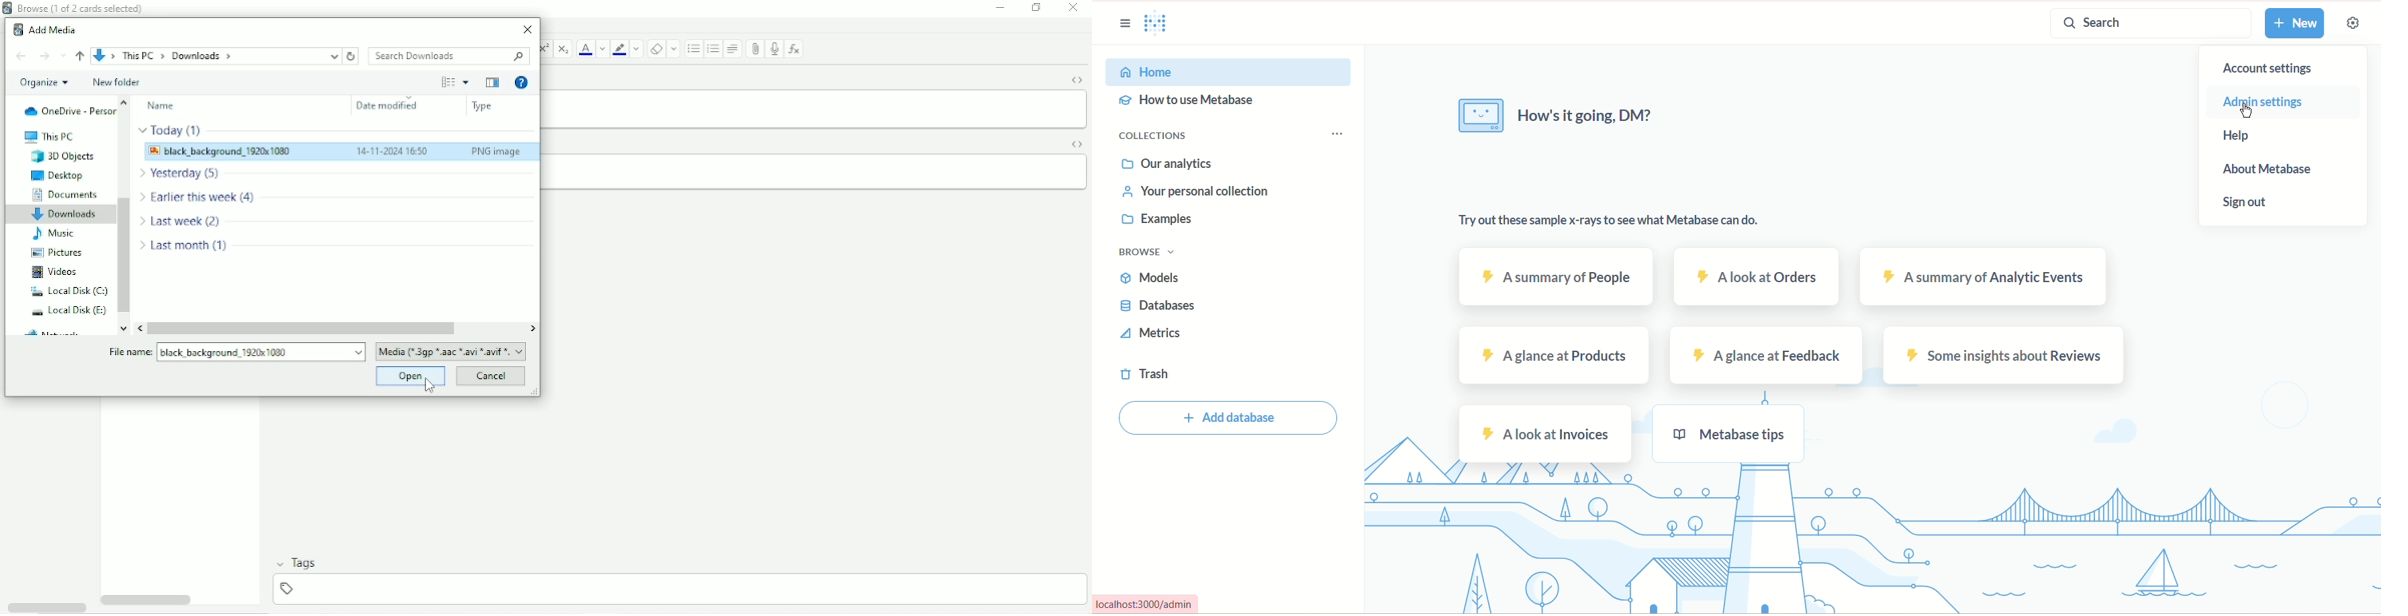 This screenshot has height=616, width=2408. What do you see at coordinates (482, 106) in the screenshot?
I see `Type` at bounding box center [482, 106].